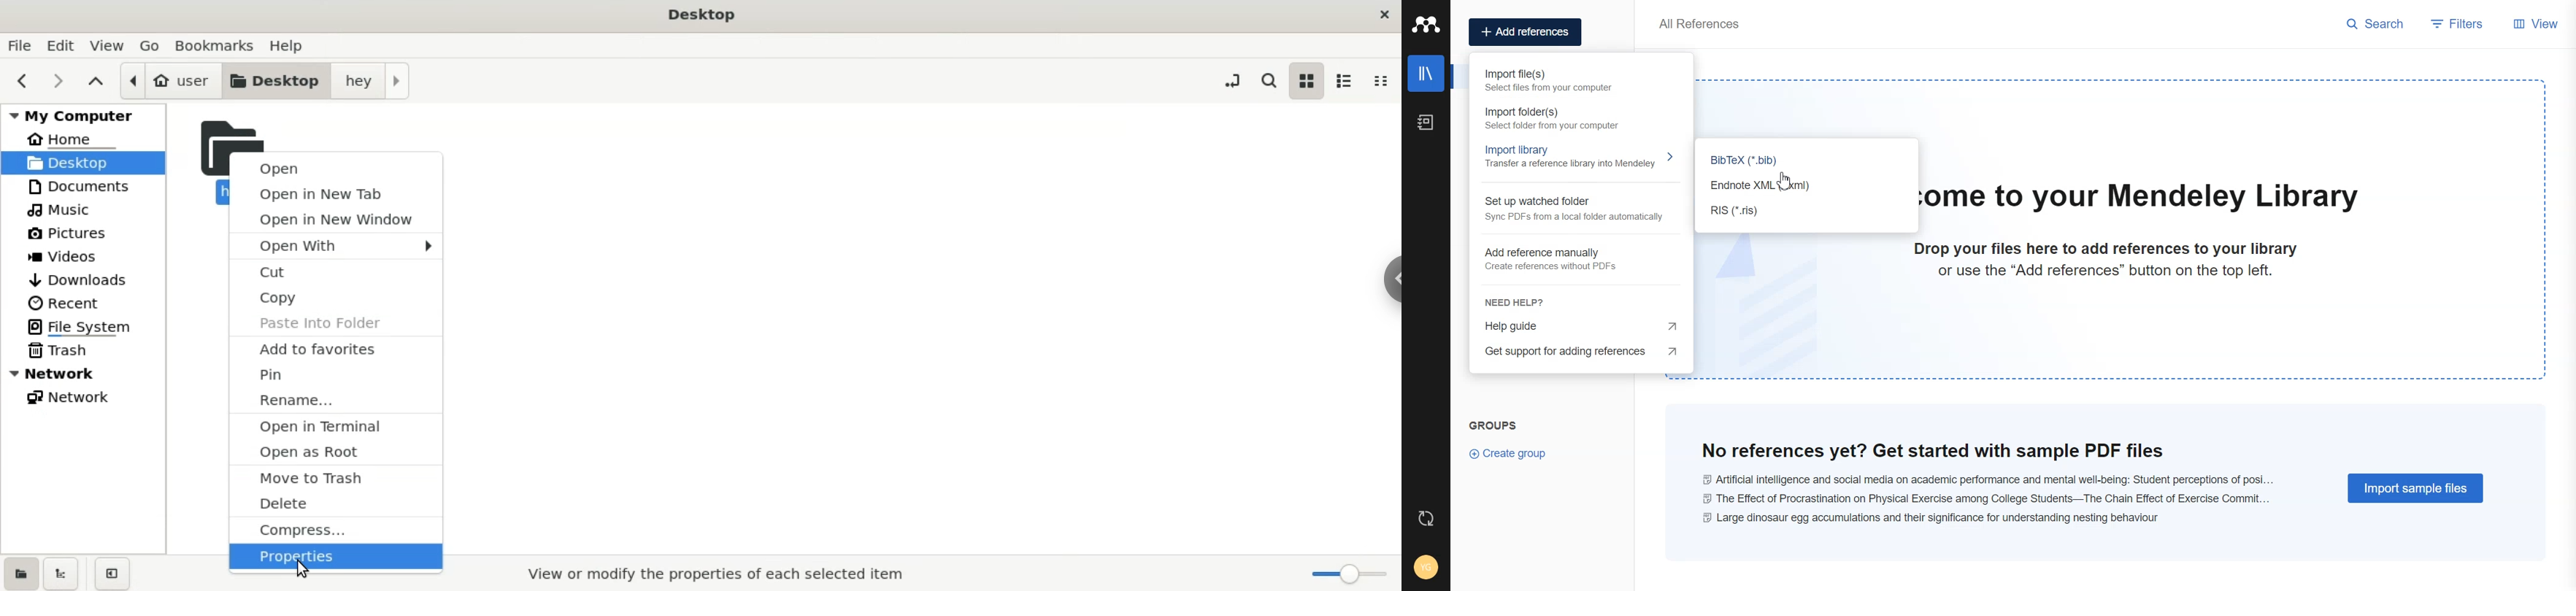  Describe the element at coordinates (1581, 327) in the screenshot. I see `Help guide` at that location.